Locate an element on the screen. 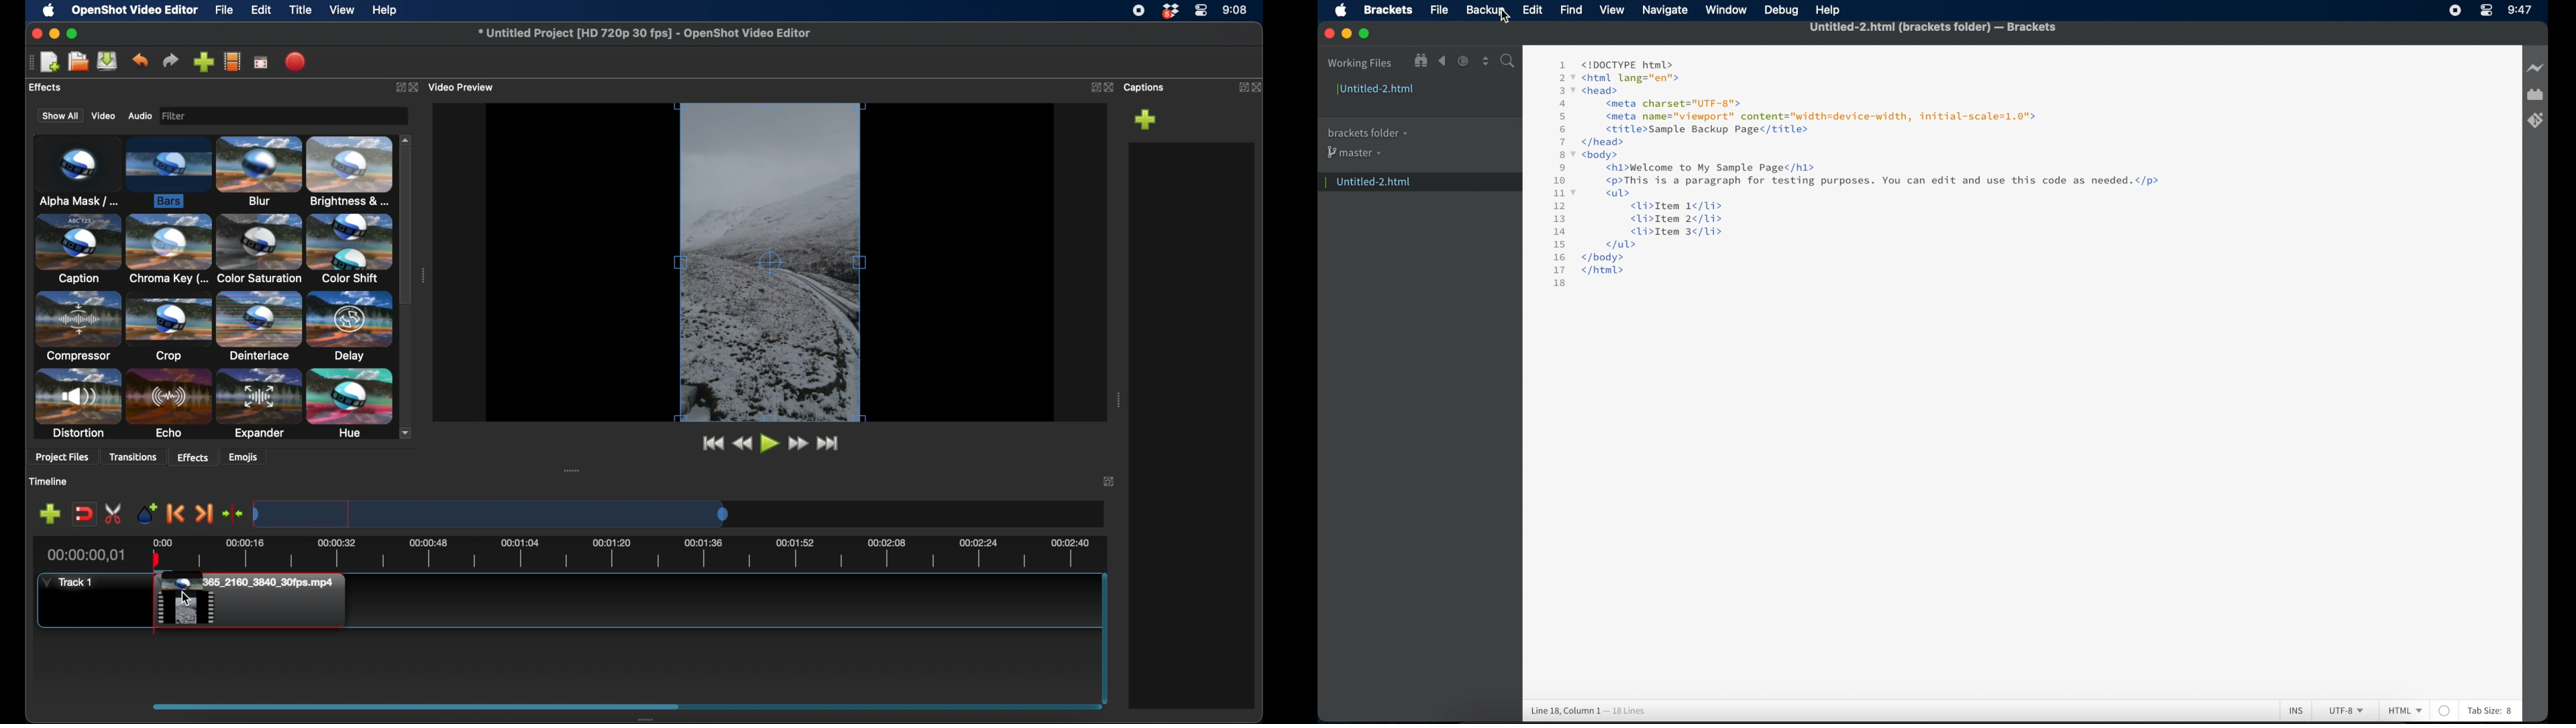 This screenshot has width=2576, height=728. navigate forward is located at coordinates (1462, 61).